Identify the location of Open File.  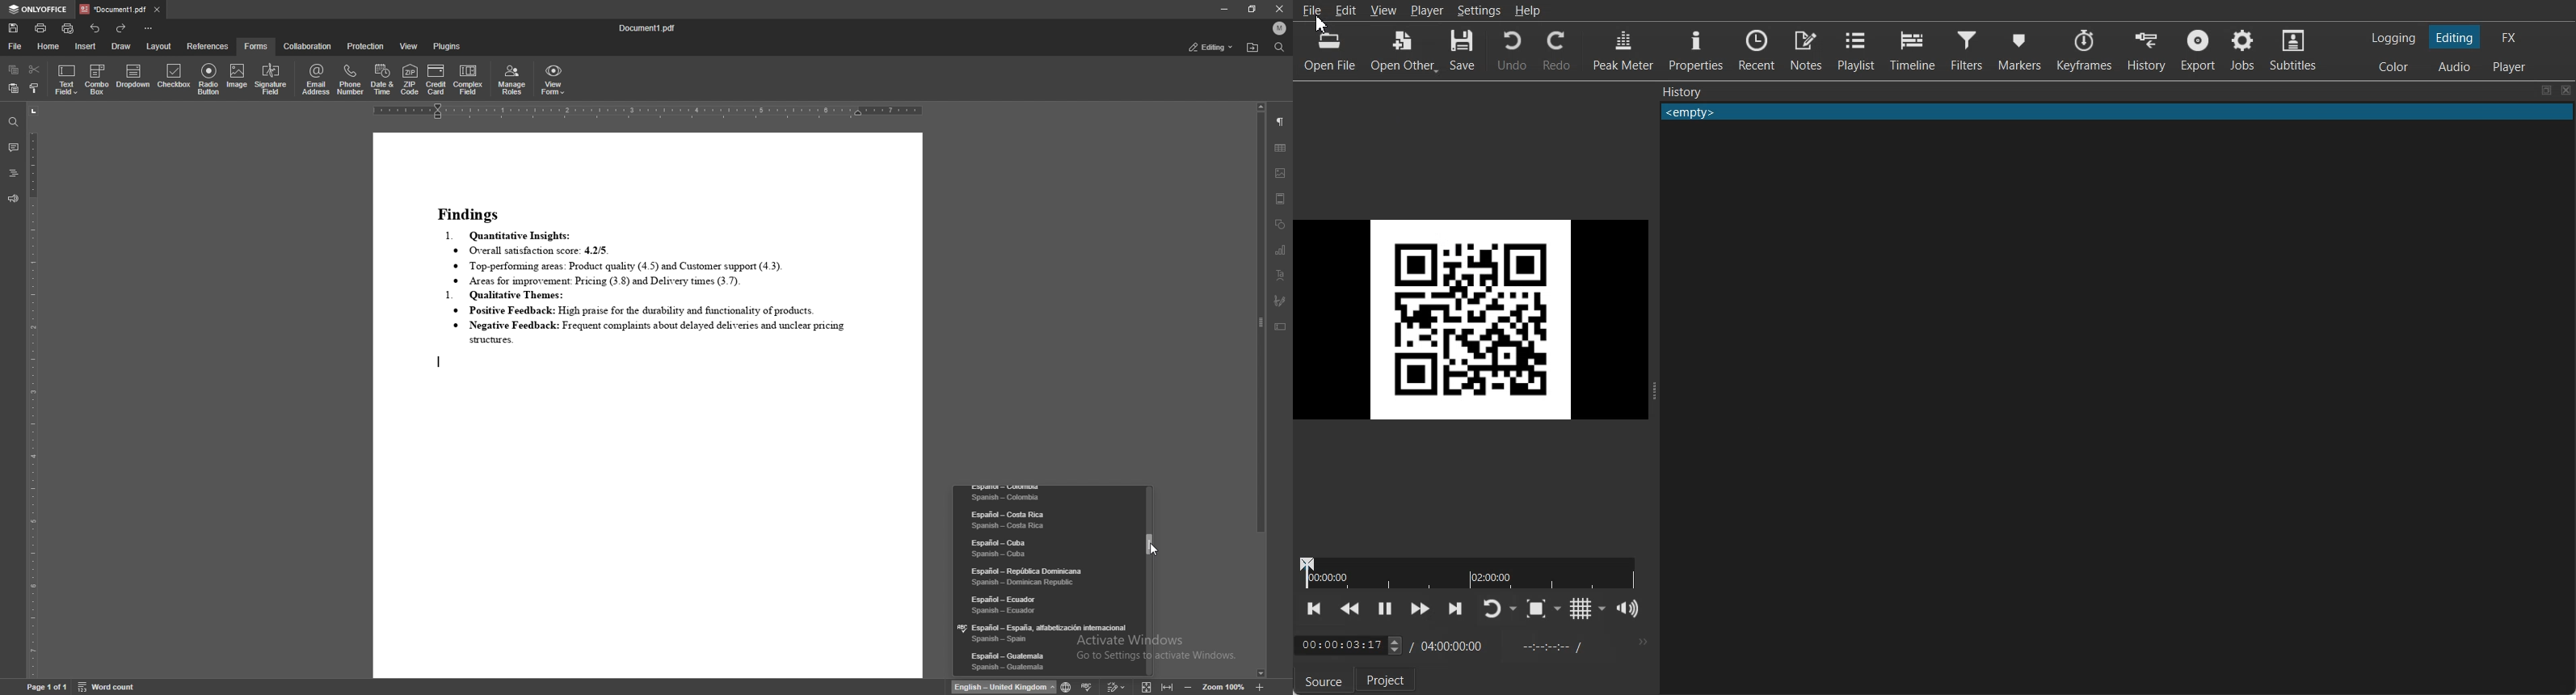
(1329, 53).